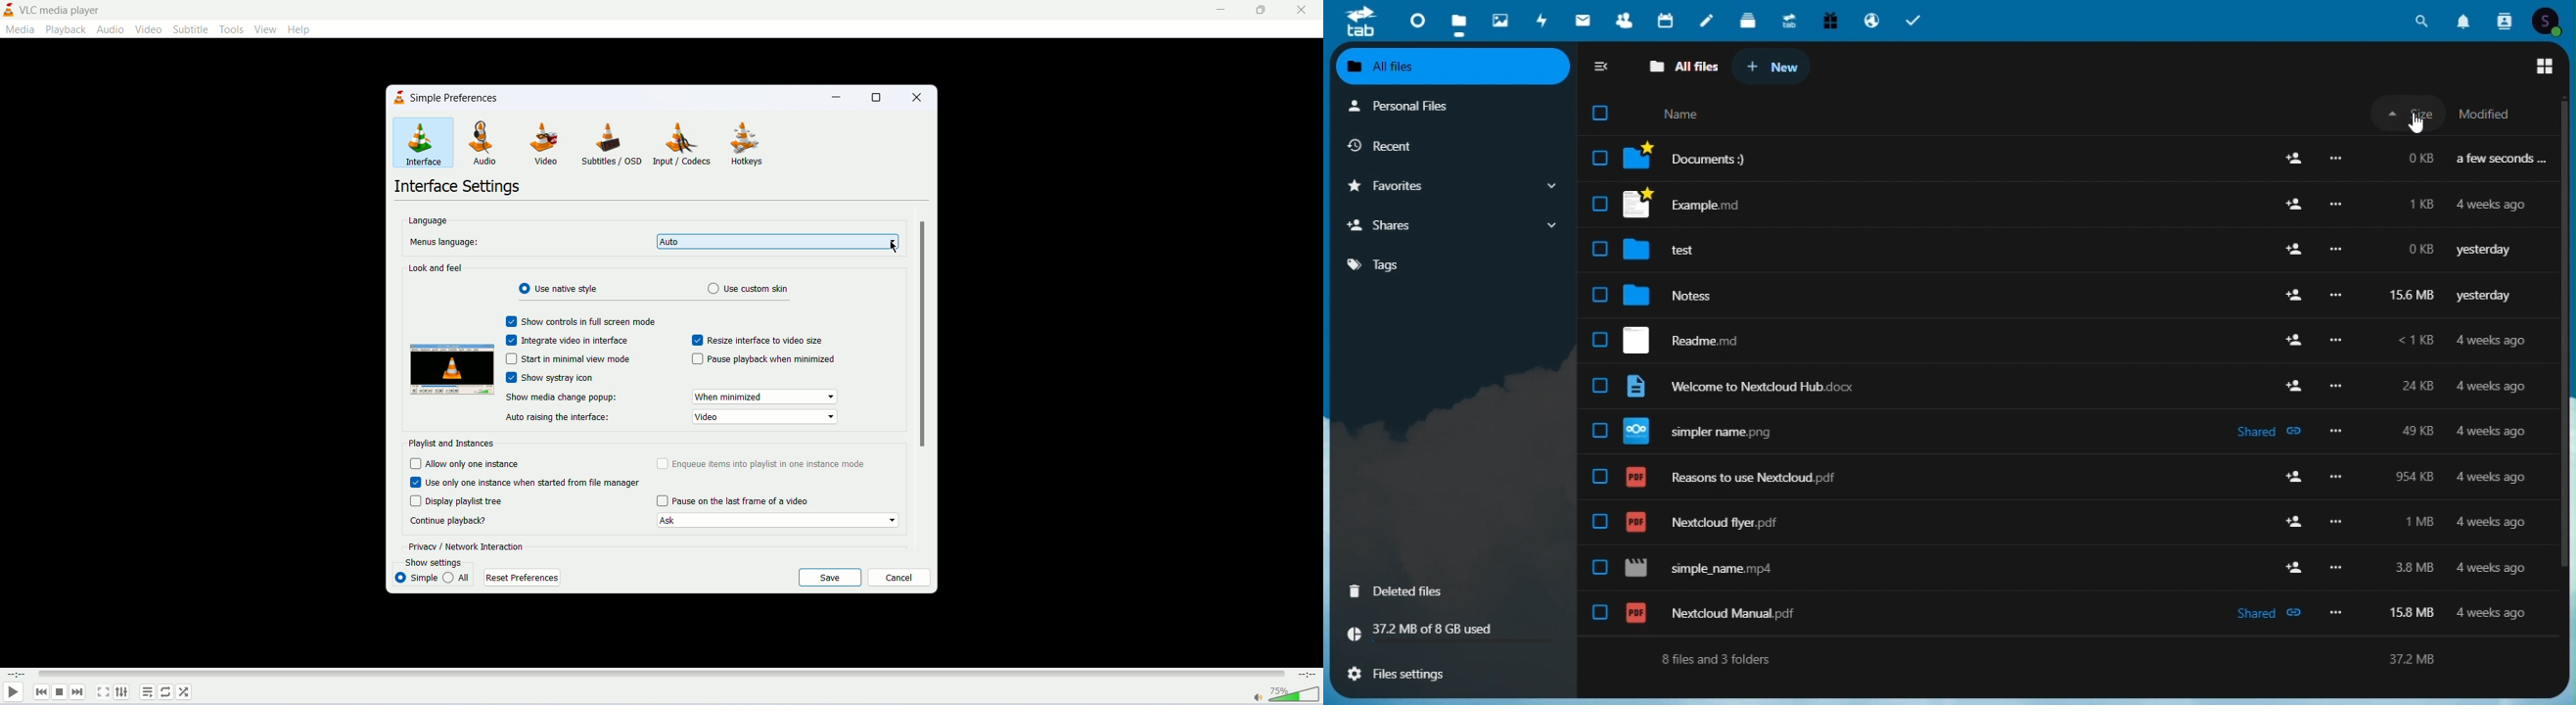 The width and height of the screenshot is (2576, 728). Describe the element at coordinates (662, 674) in the screenshot. I see `progress bar` at that location.